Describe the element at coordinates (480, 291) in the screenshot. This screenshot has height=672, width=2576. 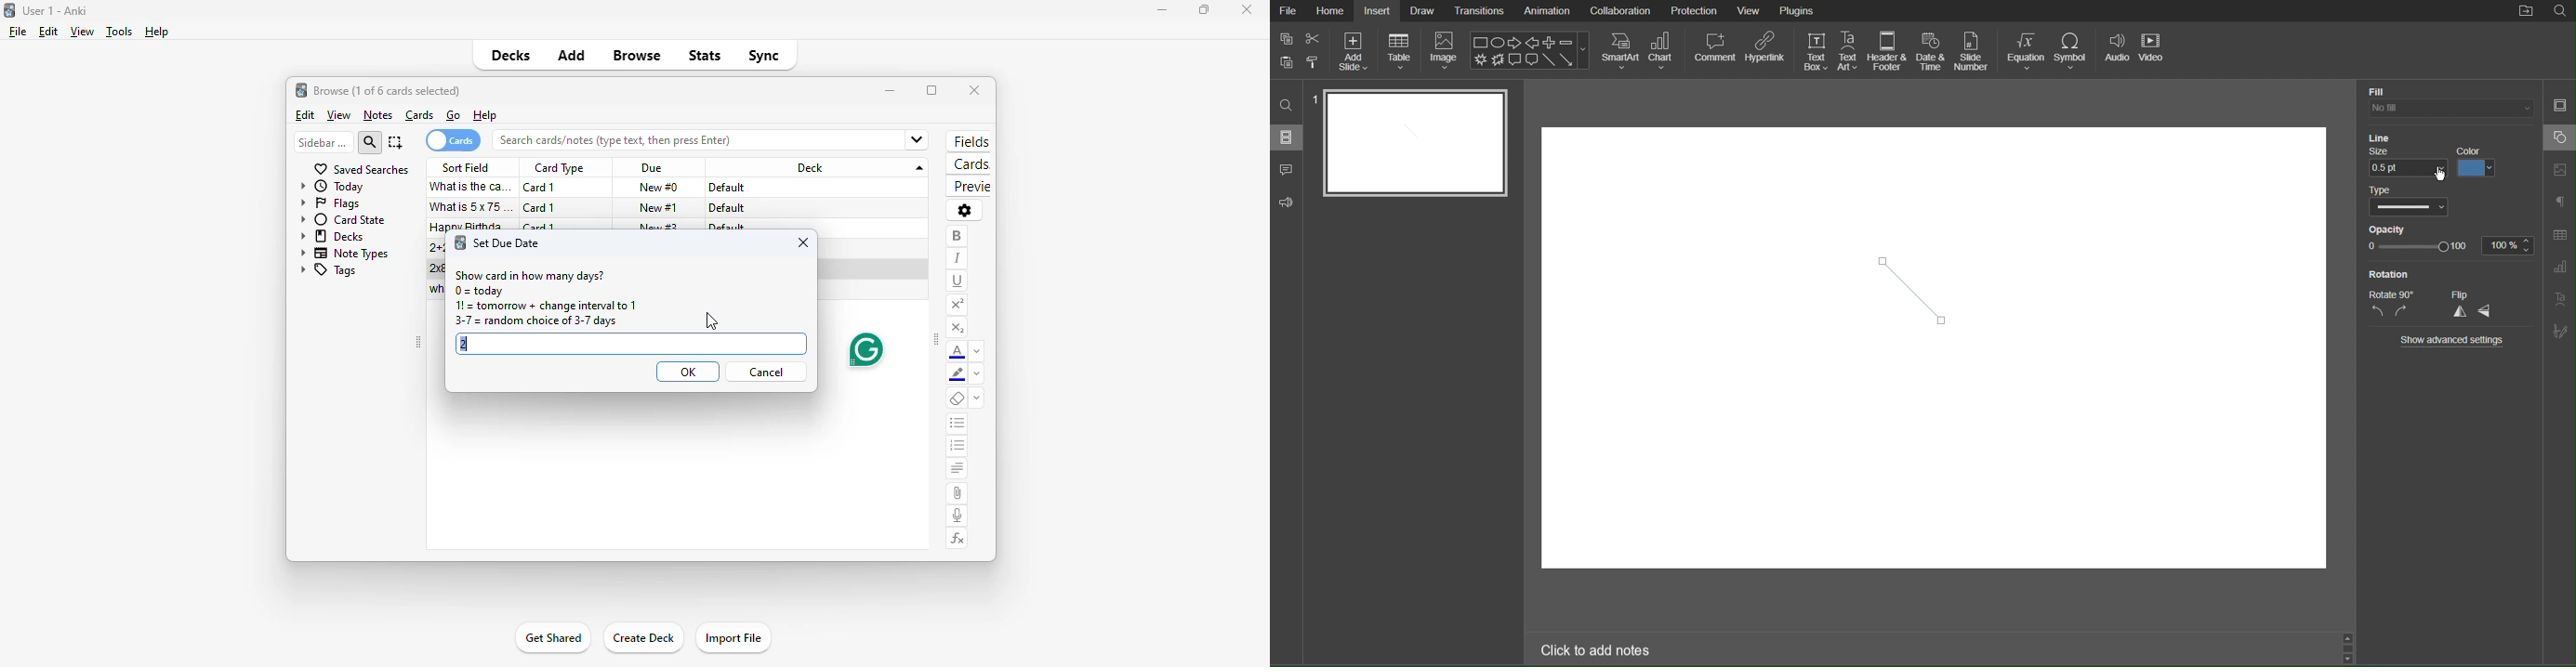
I see `0 = today` at that location.